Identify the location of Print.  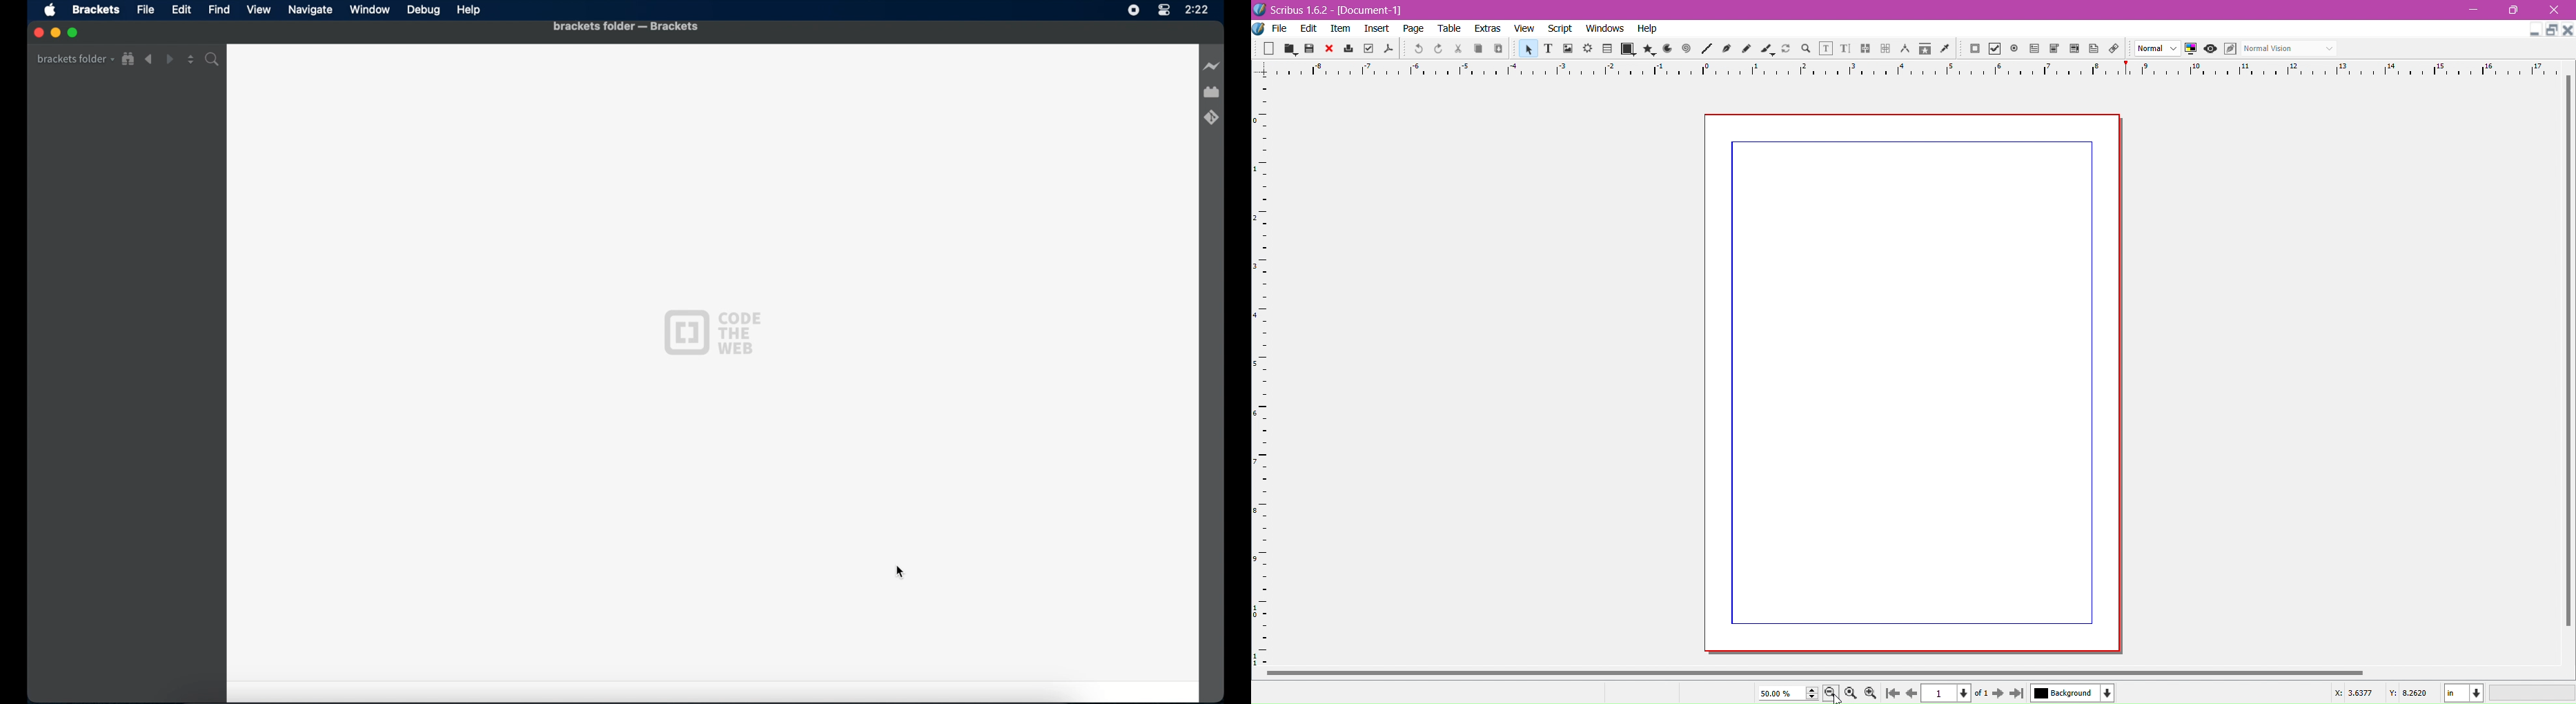
(1348, 48).